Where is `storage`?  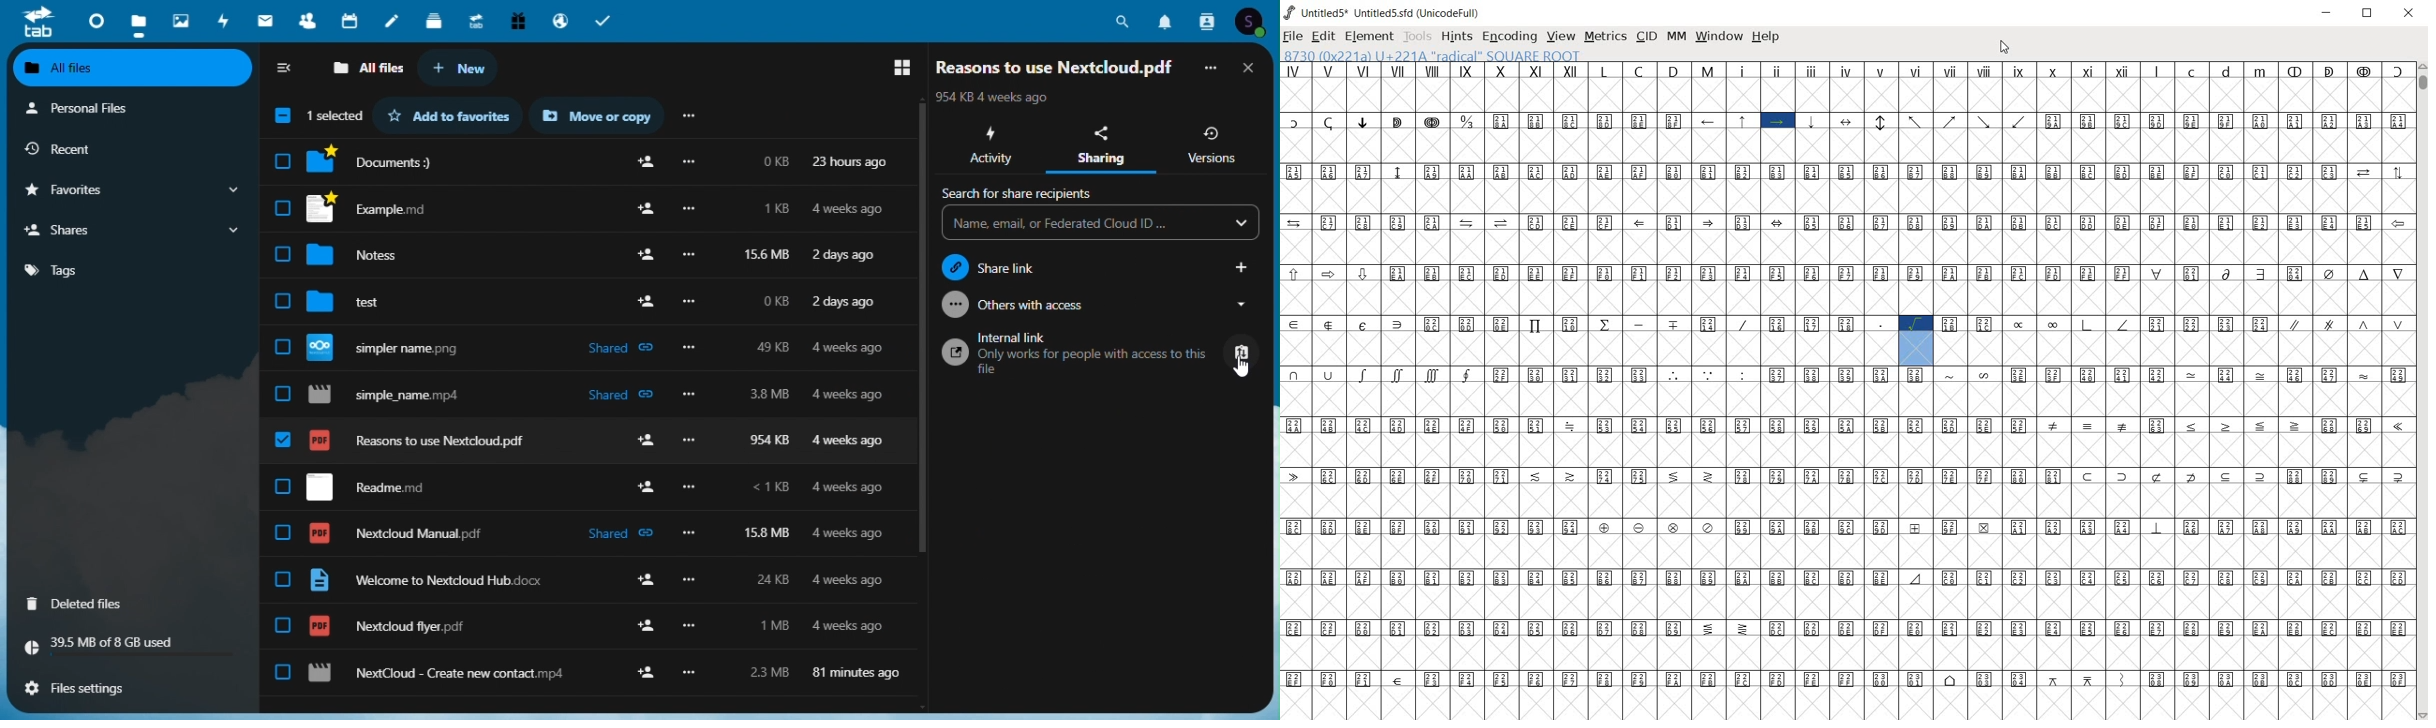 storage is located at coordinates (131, 646).